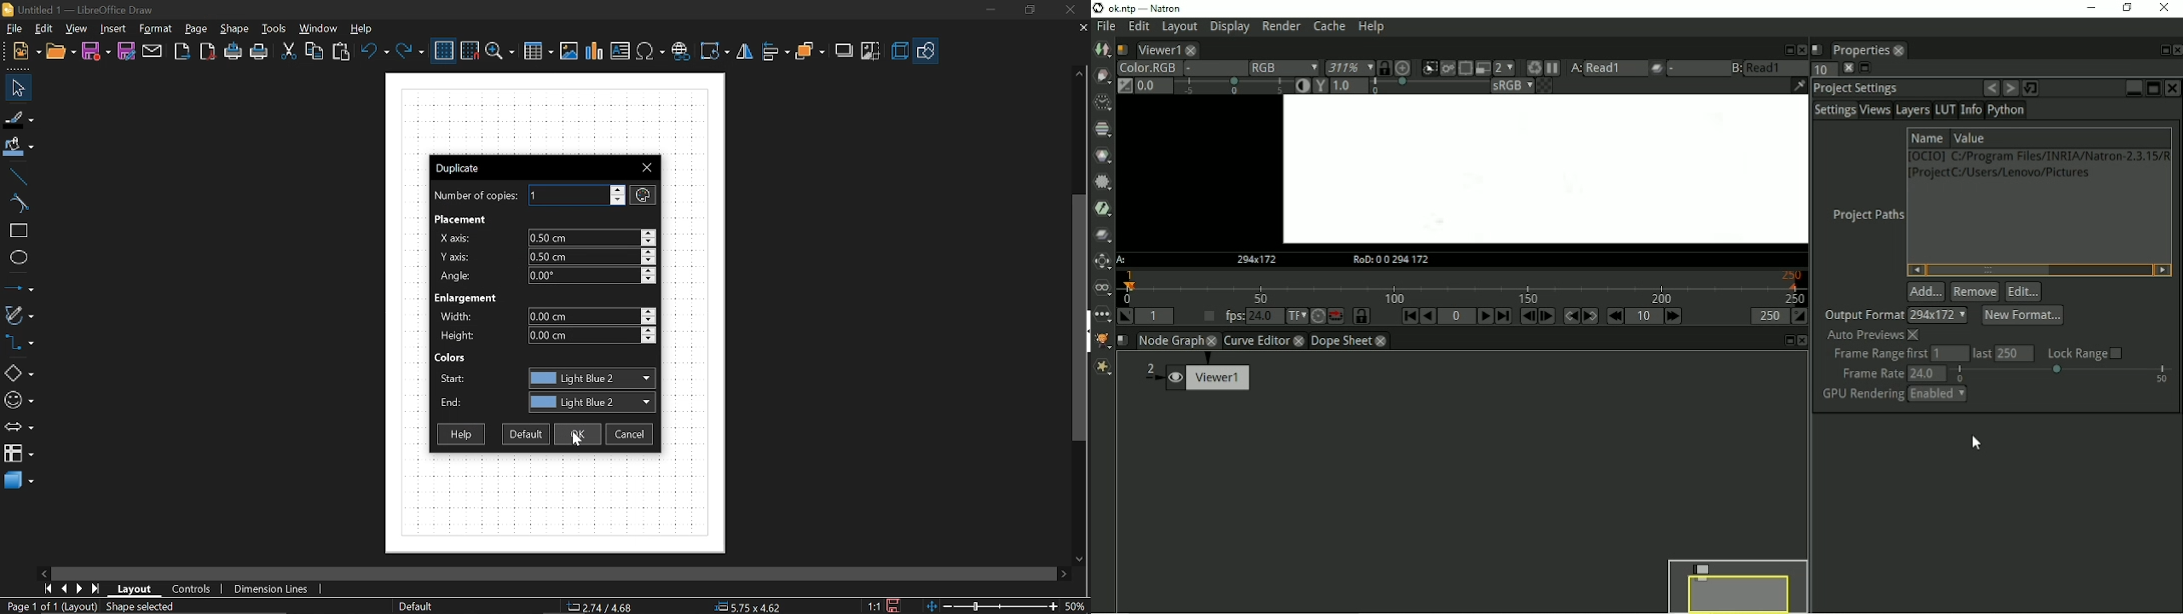  Describe the element at coordinates (20, 397) in the screenshot. I see `Symbol shapes` at that location.